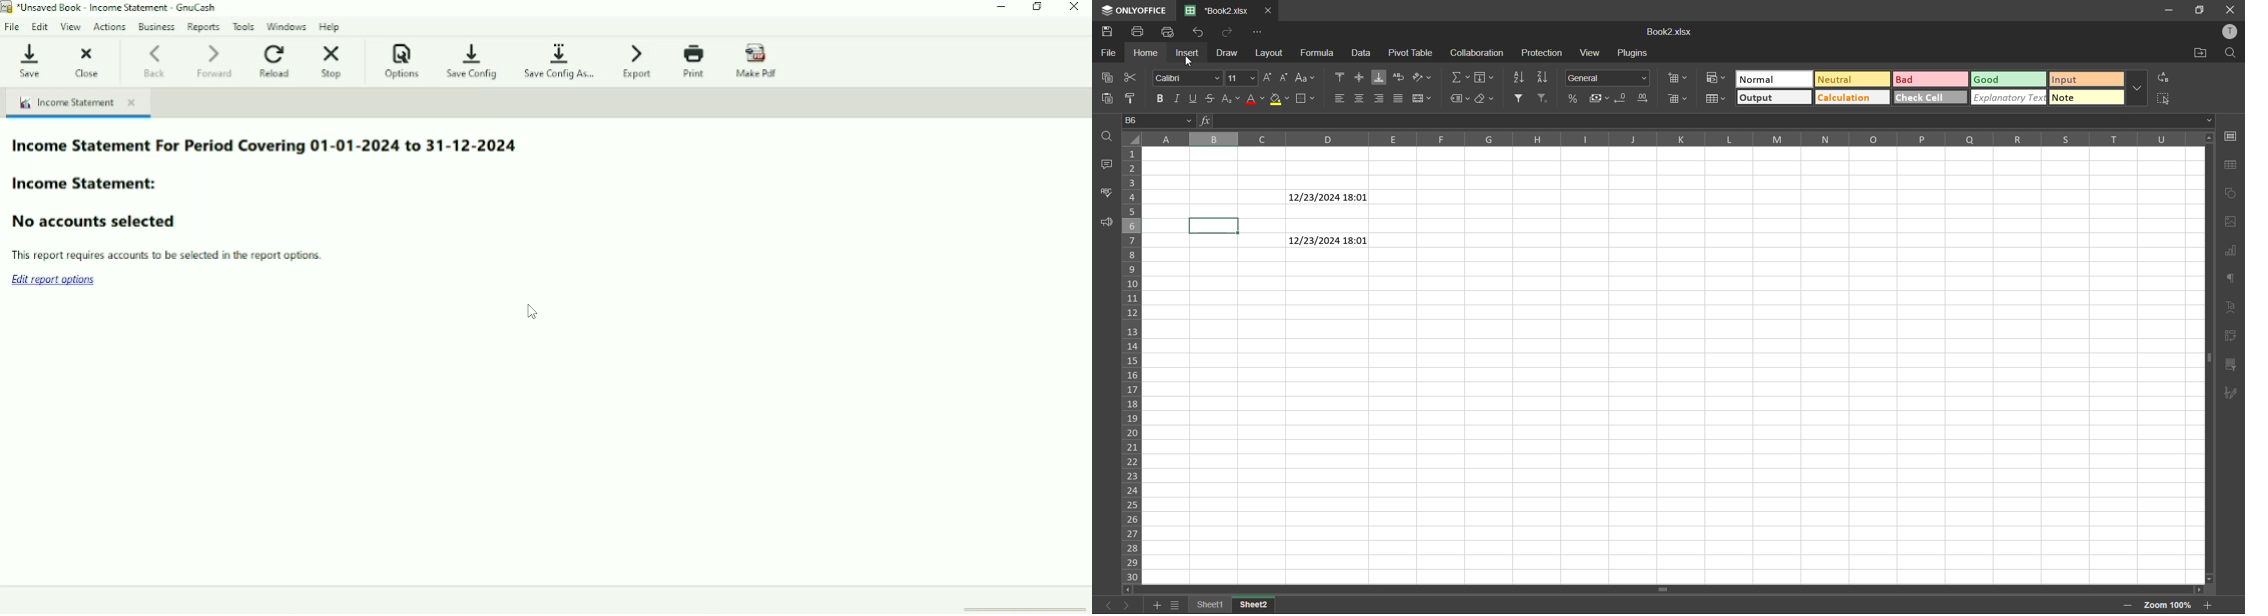 The image size is (2268, 616). I want to click on normal, so click(1774, 78).